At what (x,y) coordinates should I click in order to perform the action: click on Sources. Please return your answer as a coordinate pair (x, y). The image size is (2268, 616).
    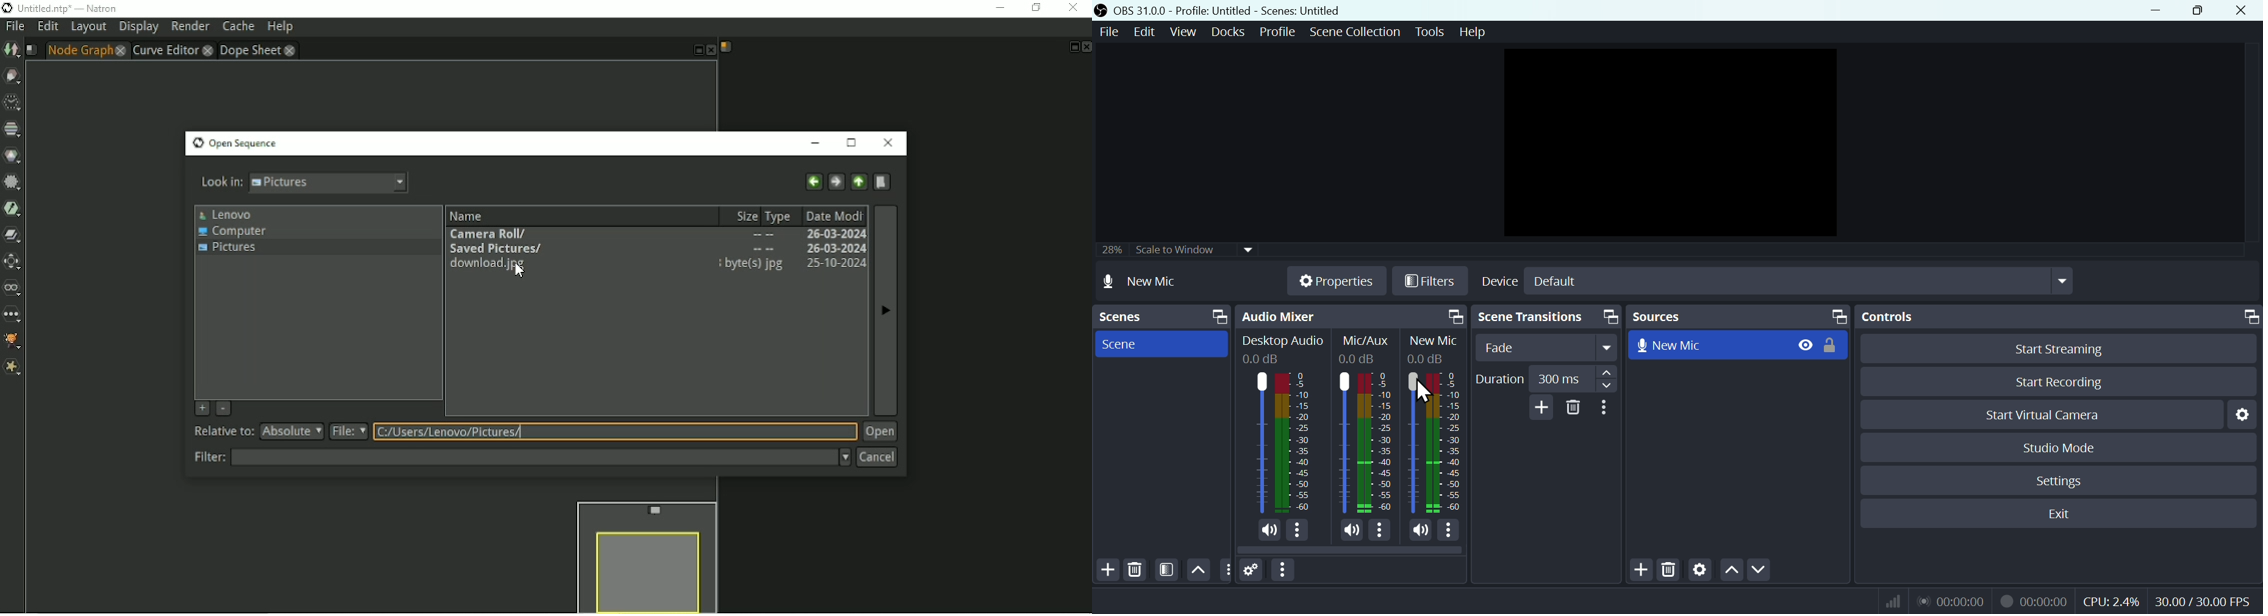
    Looking at the image, I should click on (1738, 316).